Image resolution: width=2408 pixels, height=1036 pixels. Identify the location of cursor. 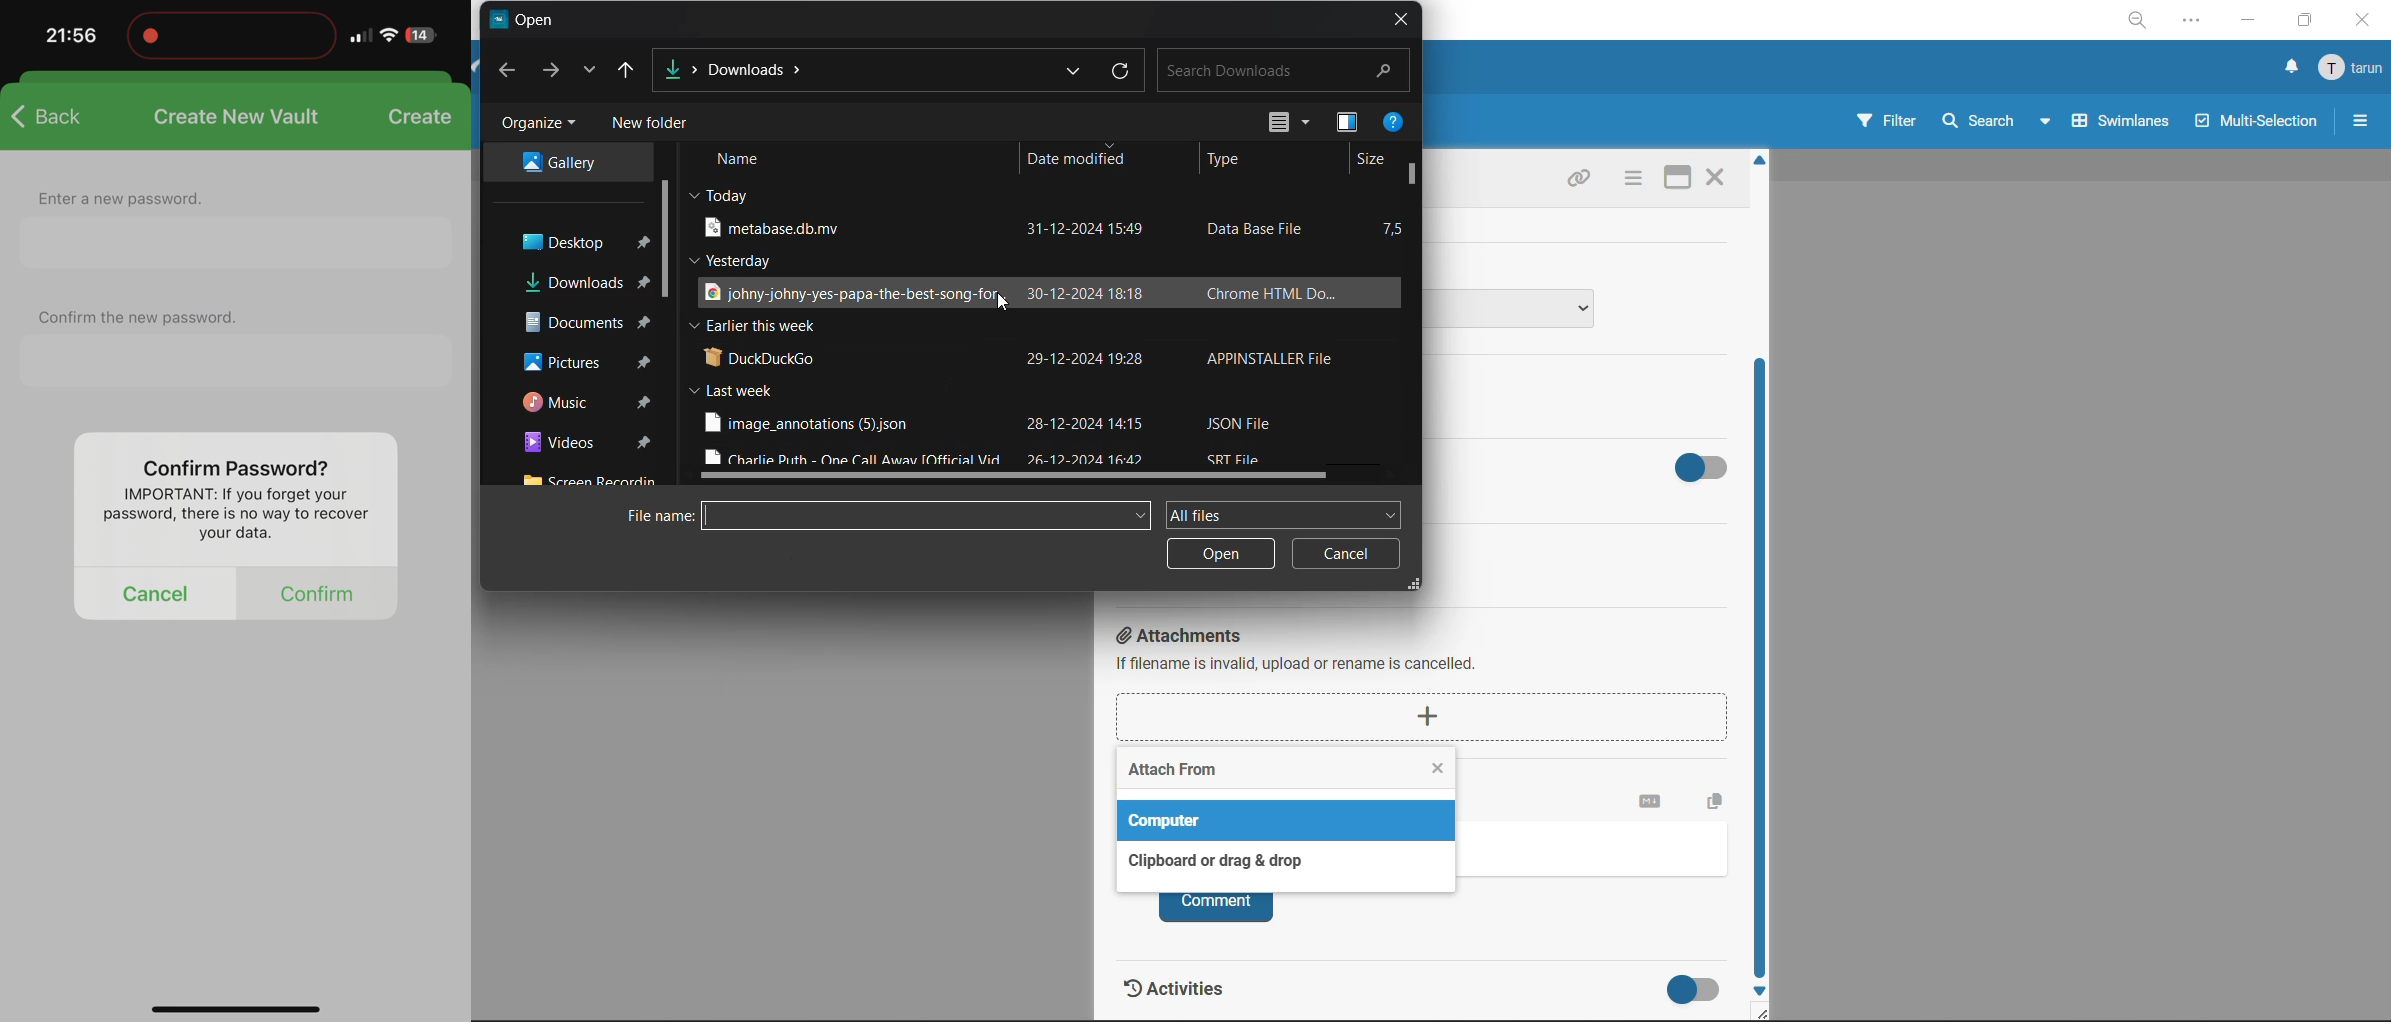
(1003, 305).